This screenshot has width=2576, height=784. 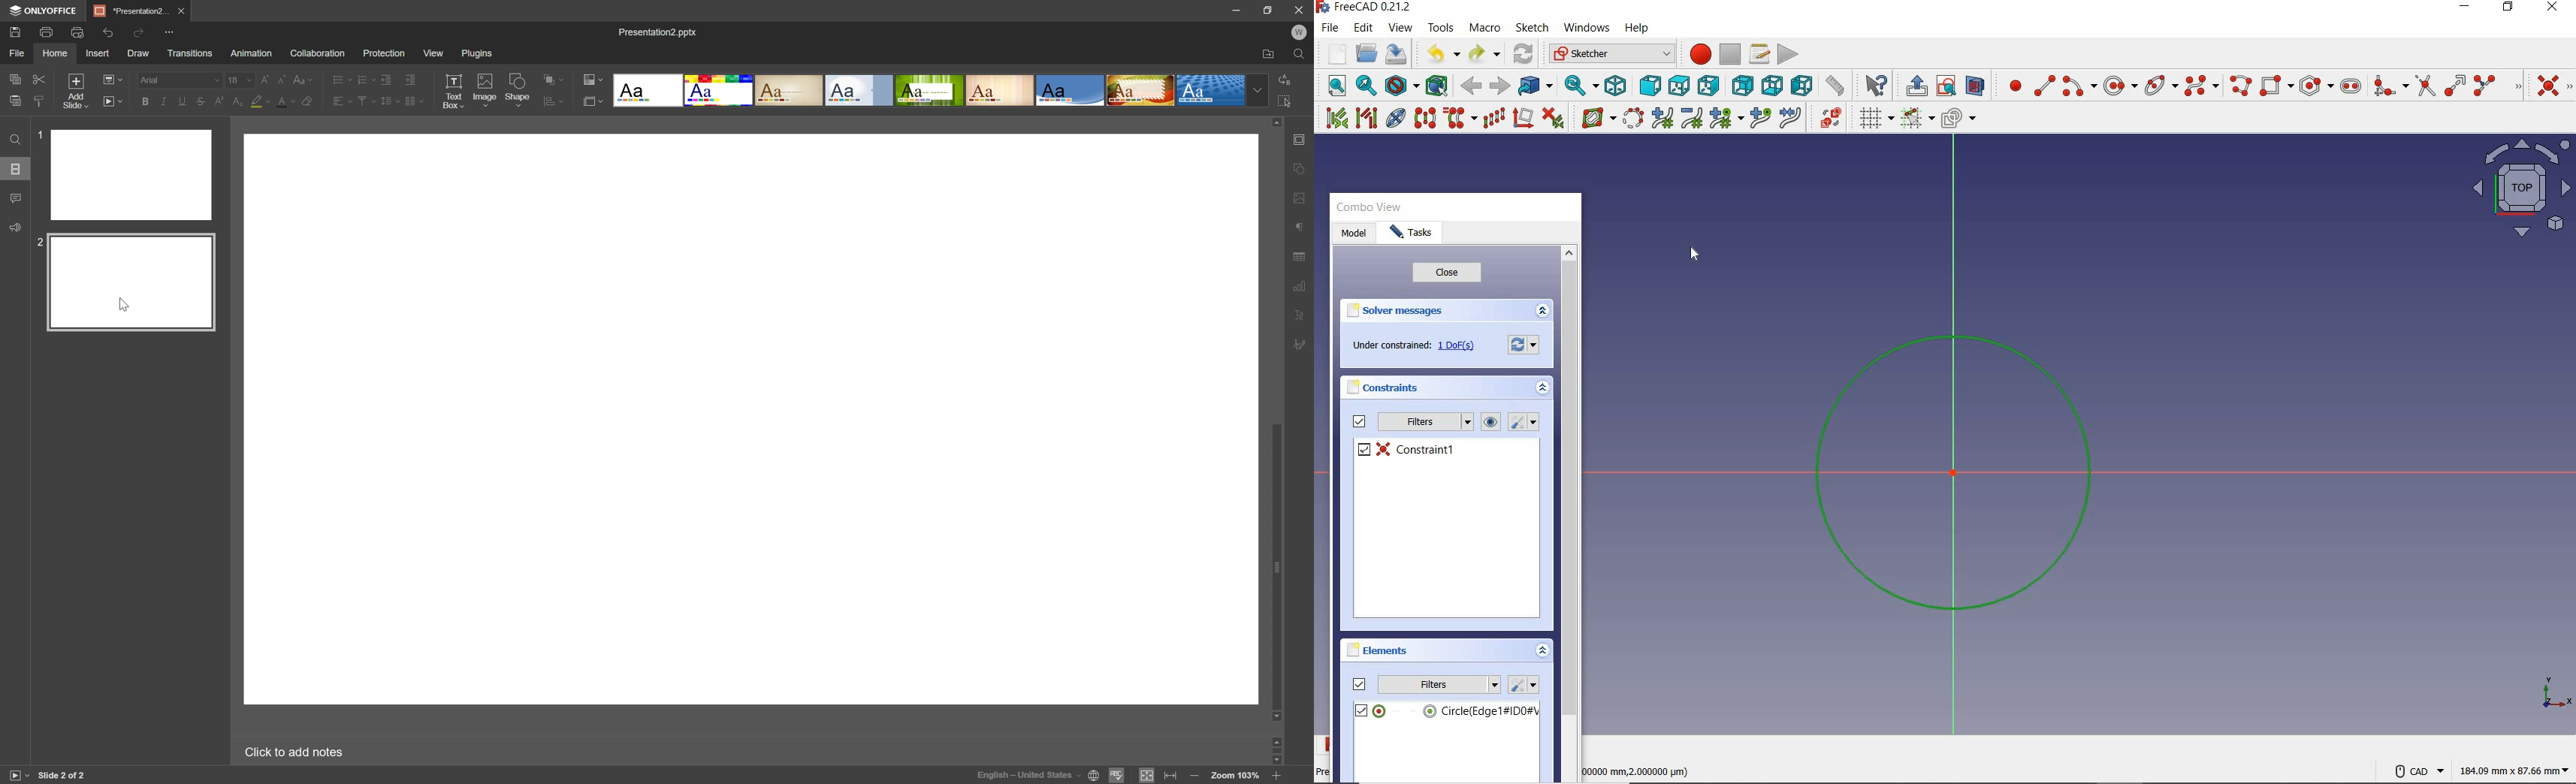 What do you see at coordinates (2200, 86) in the screenshot?
I see `create B-Spline` at bounding box center [2200, 86].